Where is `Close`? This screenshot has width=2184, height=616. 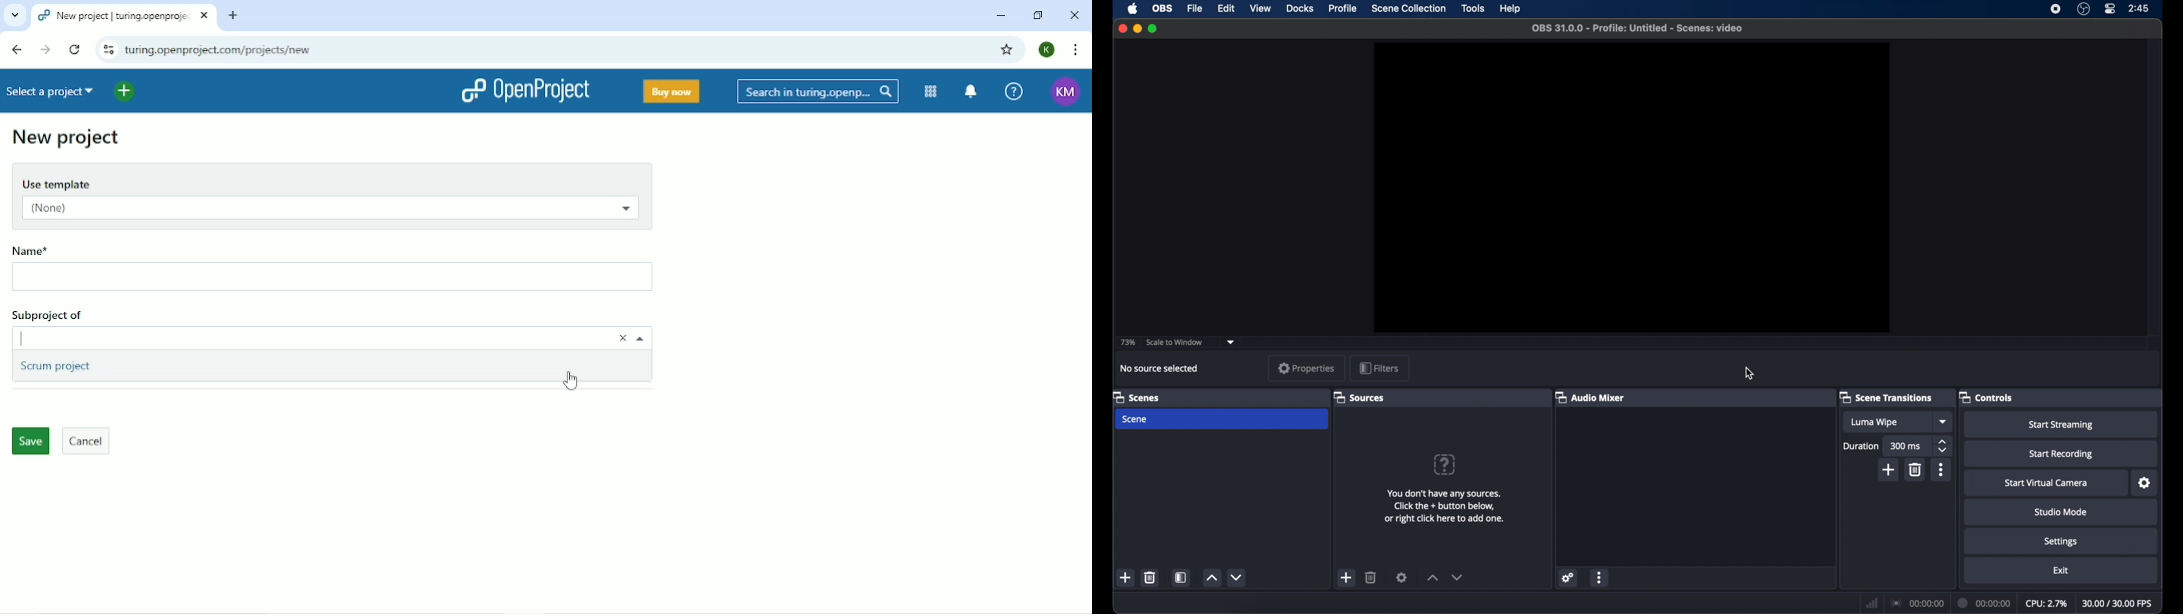 Close is located at coordinates (616, 338).